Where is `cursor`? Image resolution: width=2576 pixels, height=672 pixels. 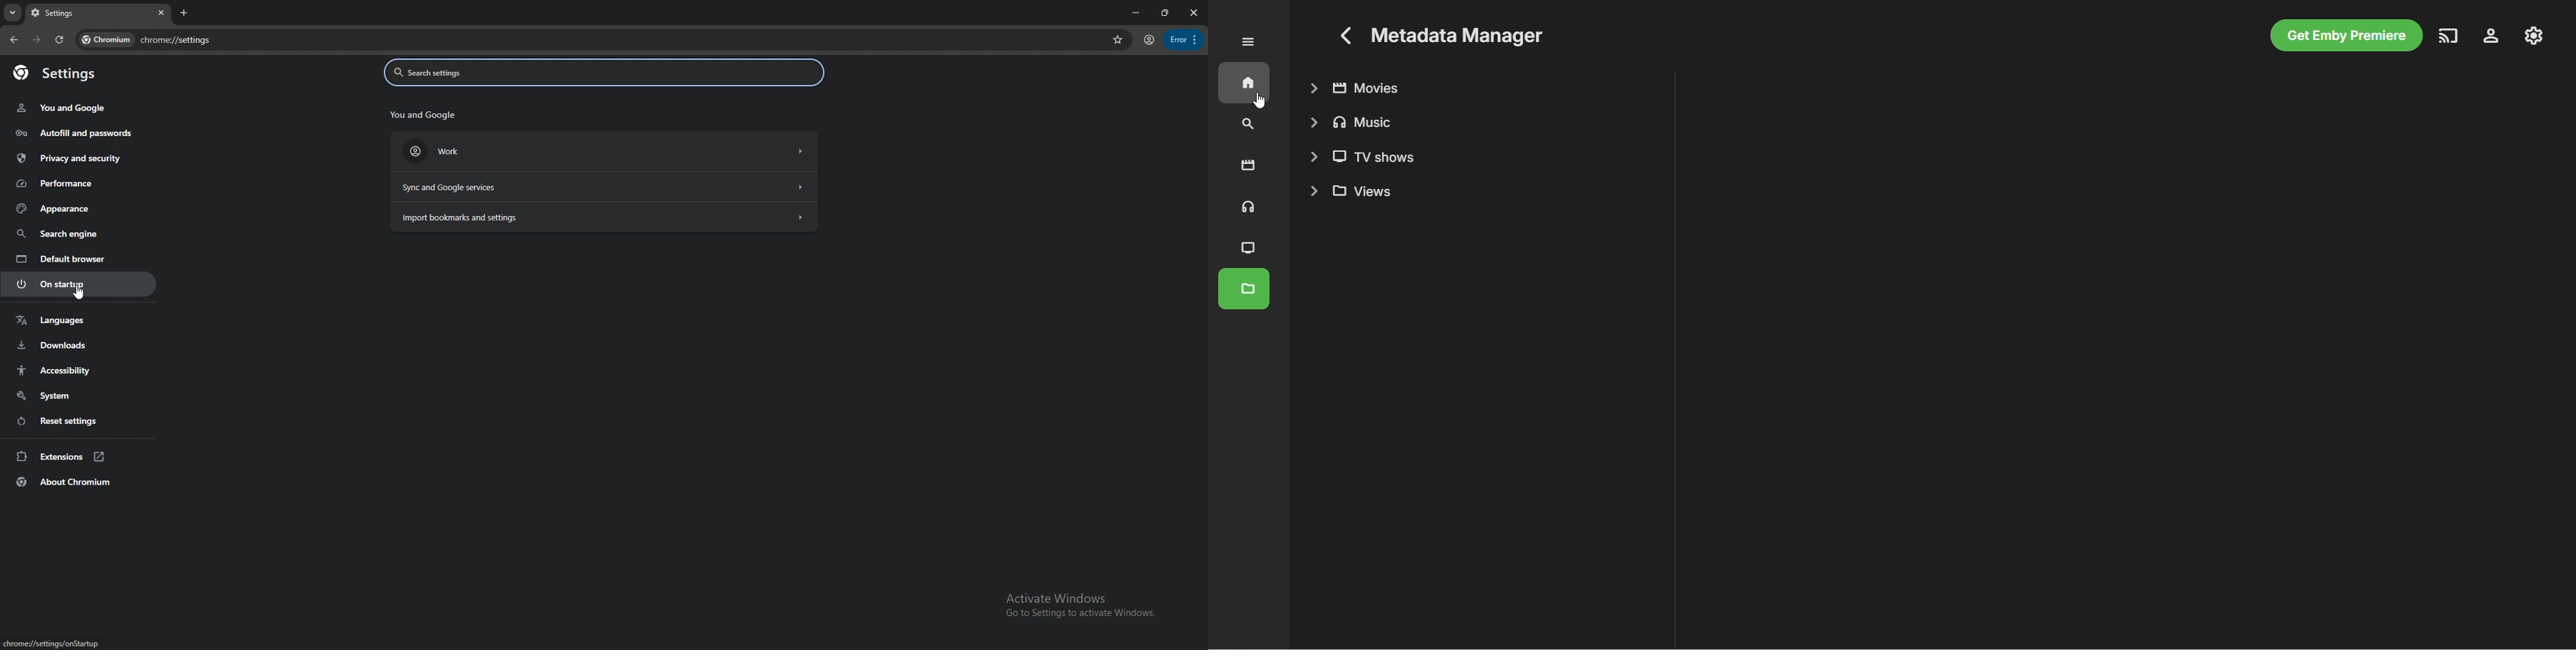 cursor is located at coordinates (81, 294).